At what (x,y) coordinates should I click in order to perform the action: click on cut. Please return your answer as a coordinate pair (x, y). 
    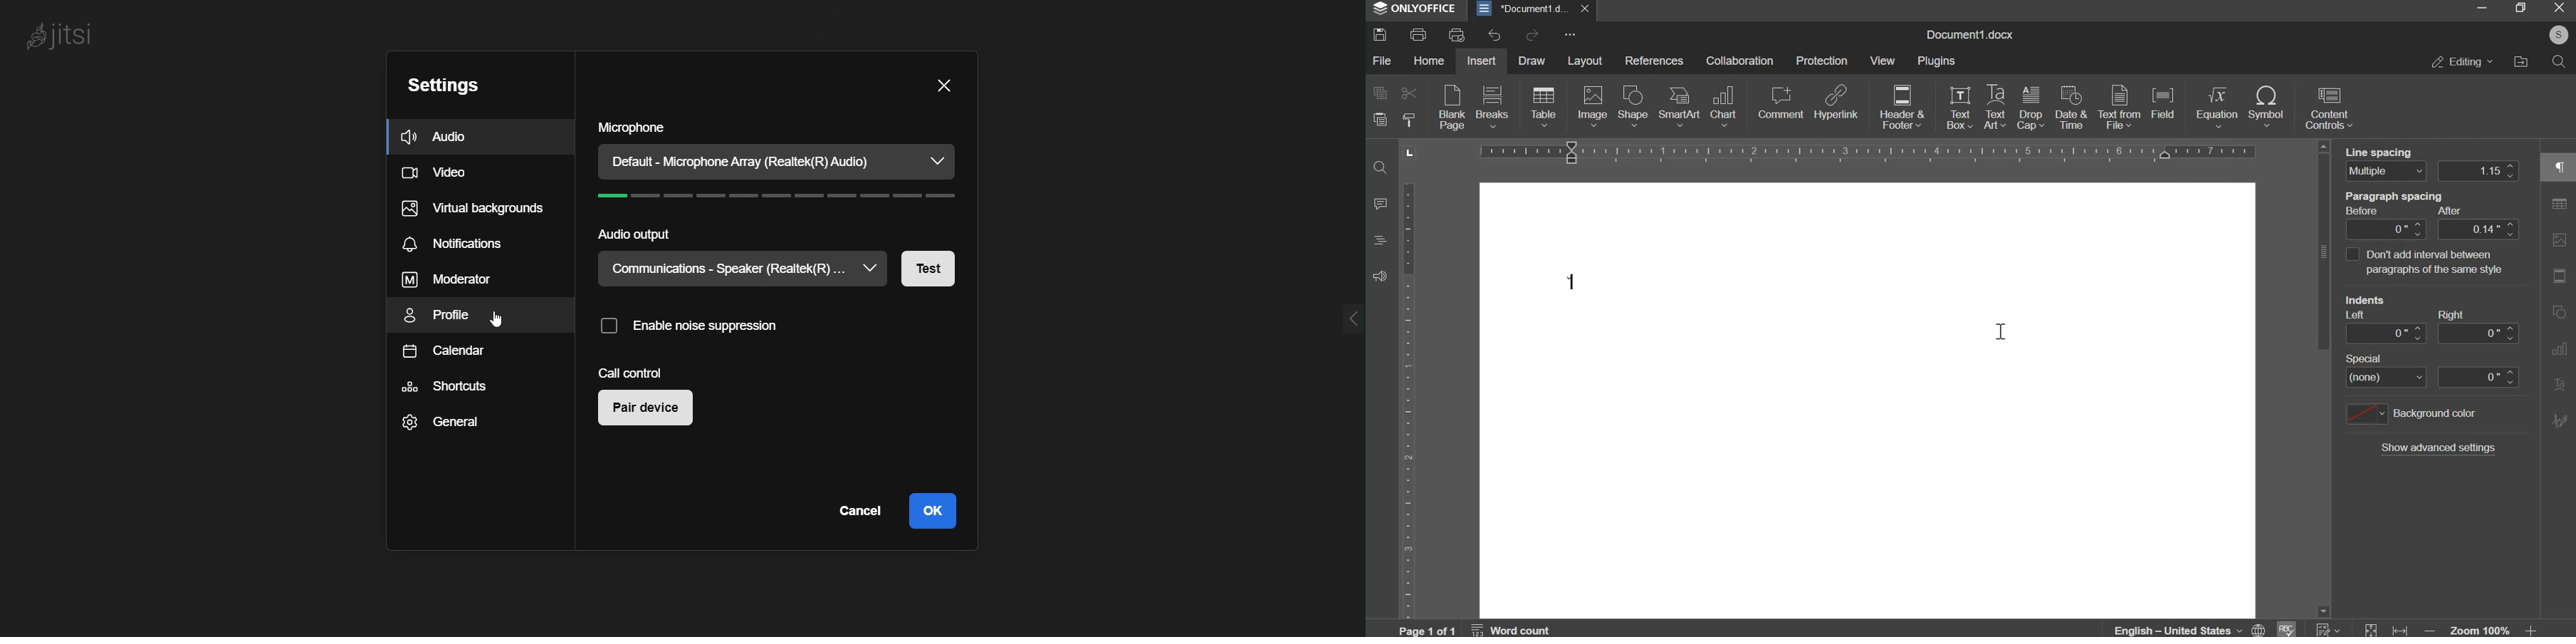
    Looking at the image, I should click on (1411, 93).